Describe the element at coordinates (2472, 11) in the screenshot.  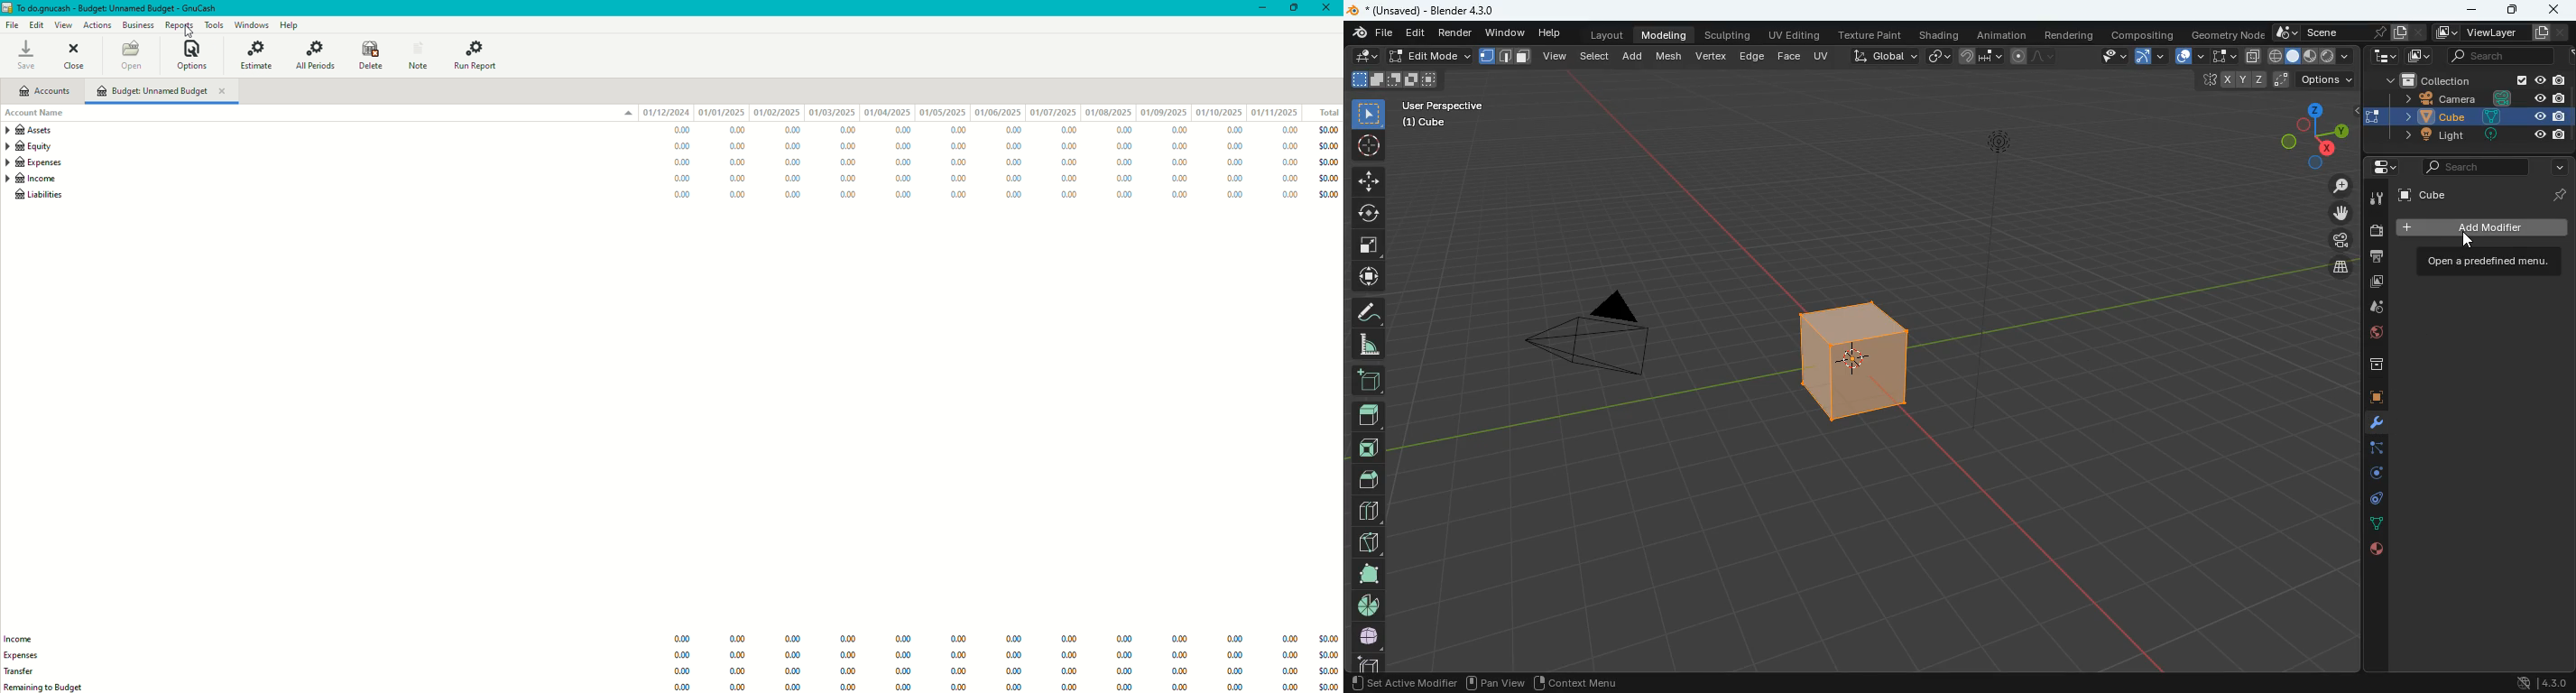
I see `minimize` at that location.